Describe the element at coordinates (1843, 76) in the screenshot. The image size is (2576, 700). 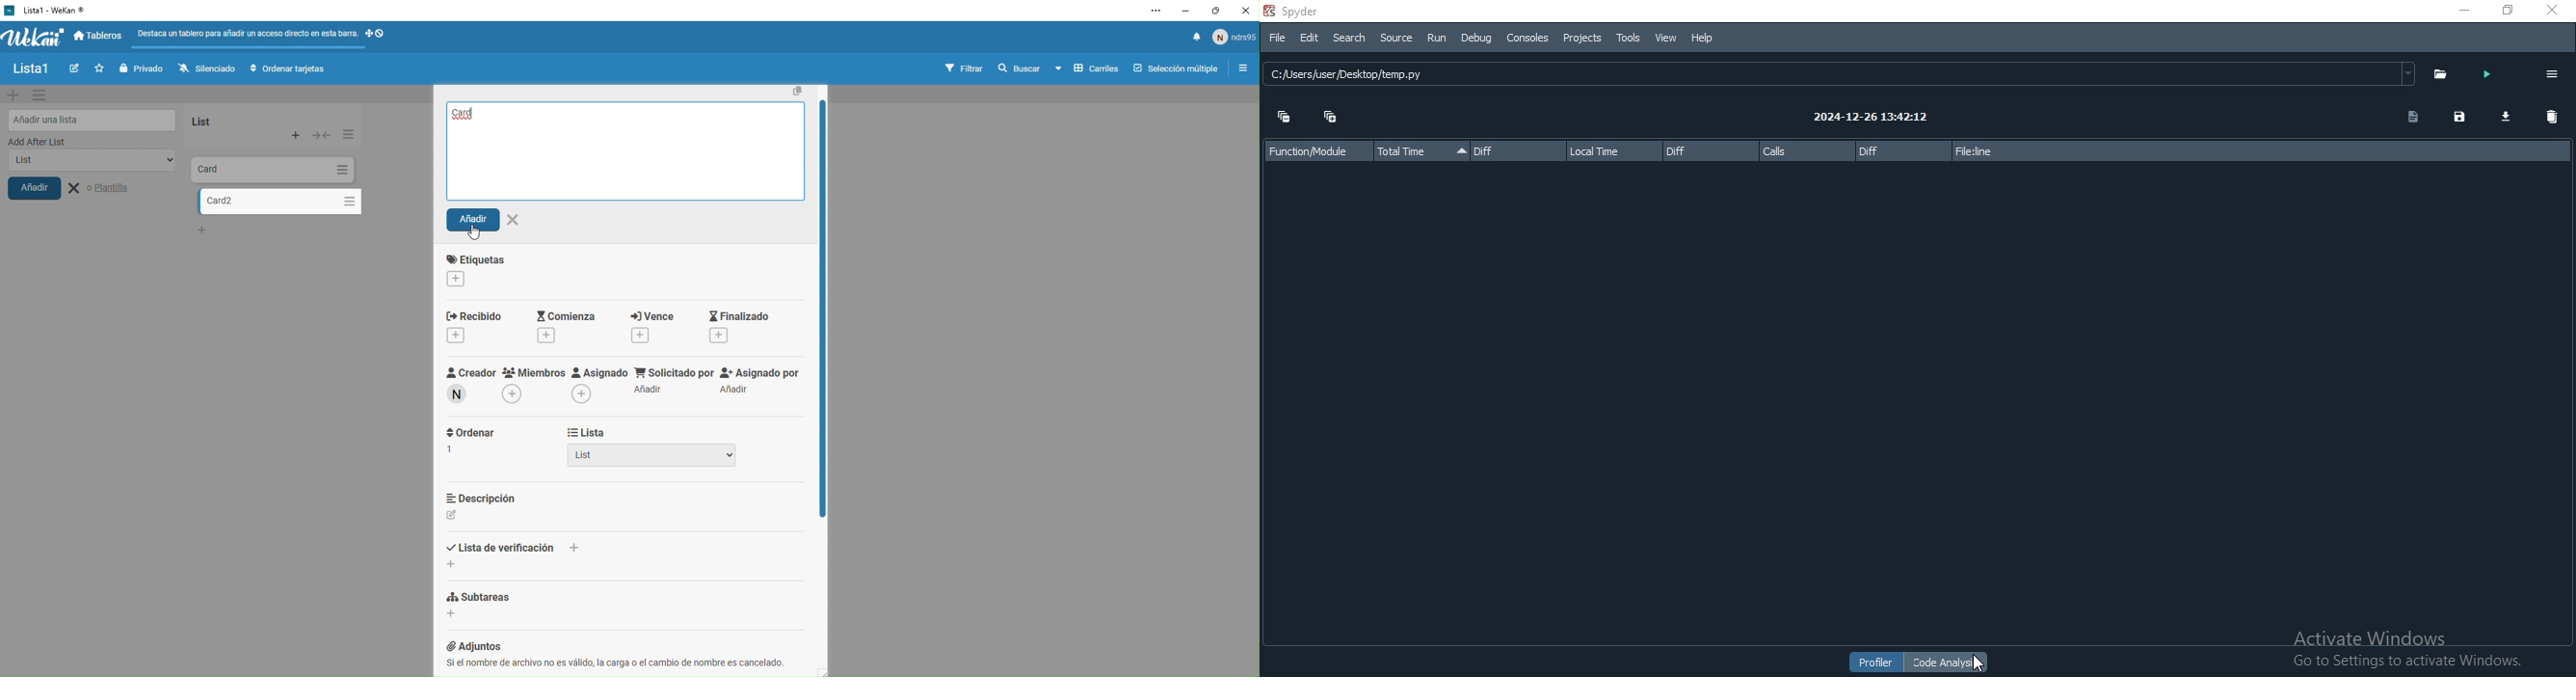
I see `C:/Usersfuser Desktop/temp.py. El` at that location.